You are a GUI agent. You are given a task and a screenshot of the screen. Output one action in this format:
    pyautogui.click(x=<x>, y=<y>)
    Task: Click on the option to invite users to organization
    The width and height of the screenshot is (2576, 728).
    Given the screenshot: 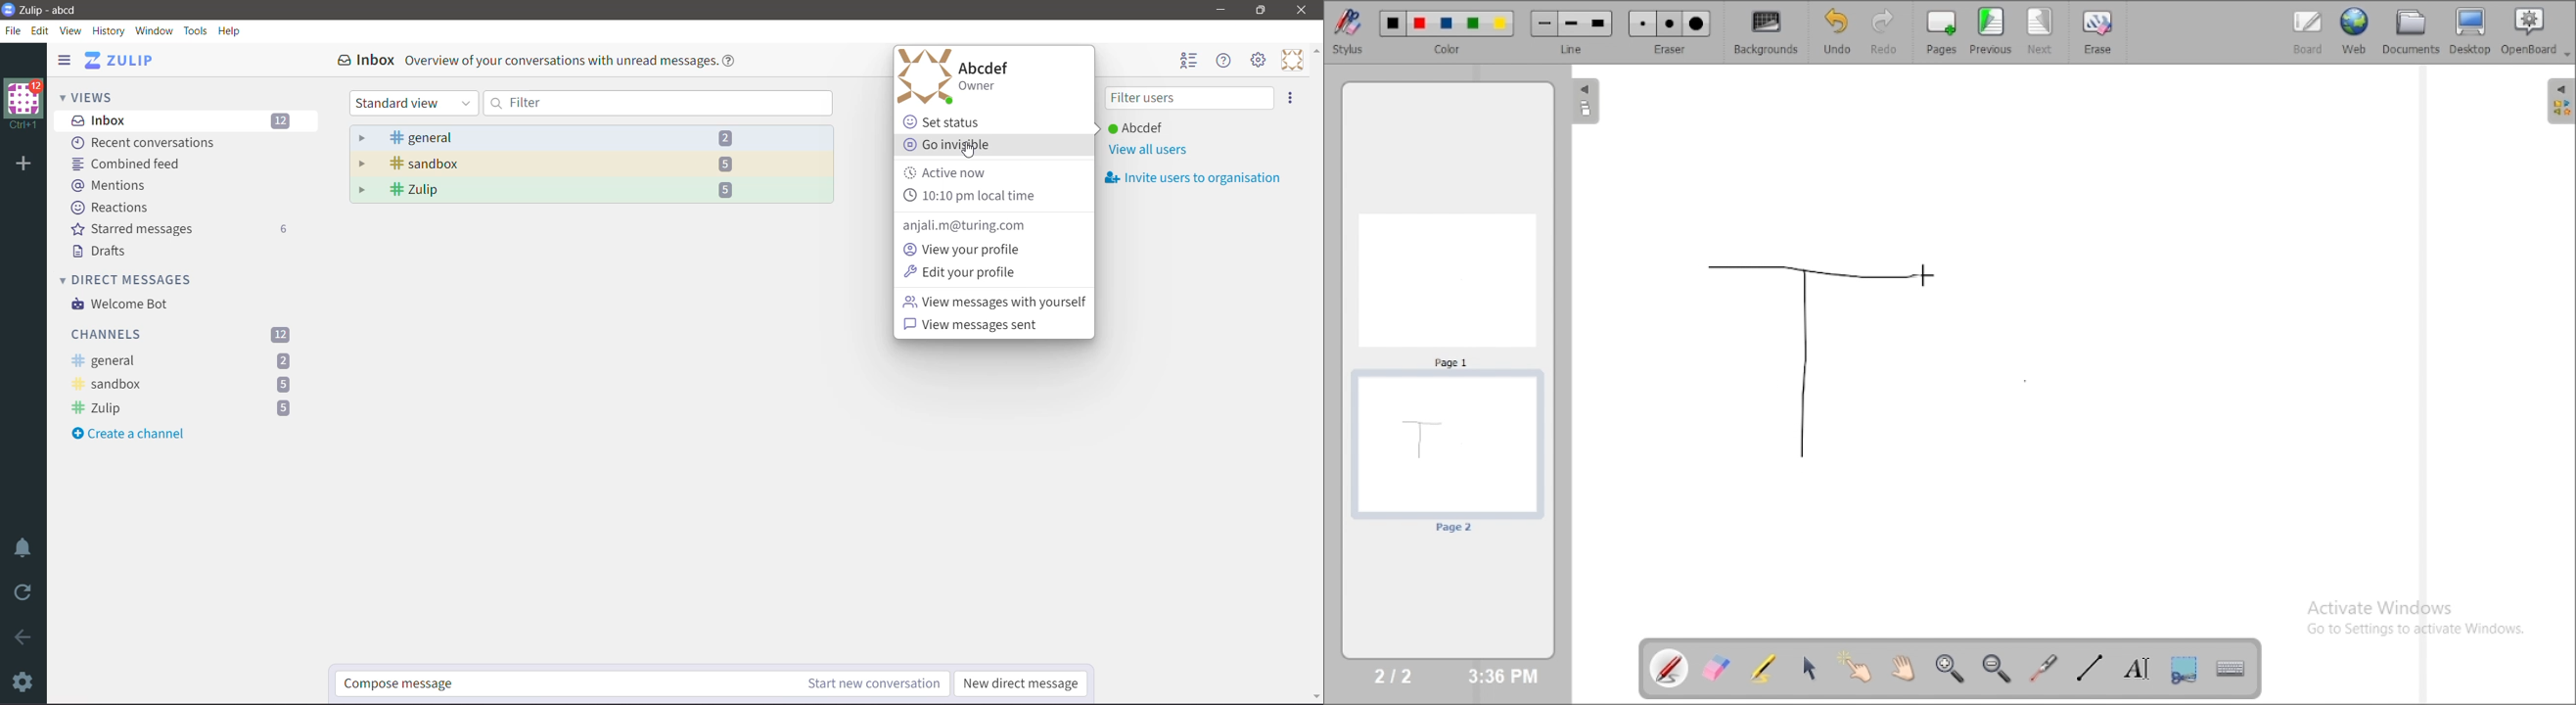 What is the action you would take?
    pyautogui.click(x=1290, y=97)
    